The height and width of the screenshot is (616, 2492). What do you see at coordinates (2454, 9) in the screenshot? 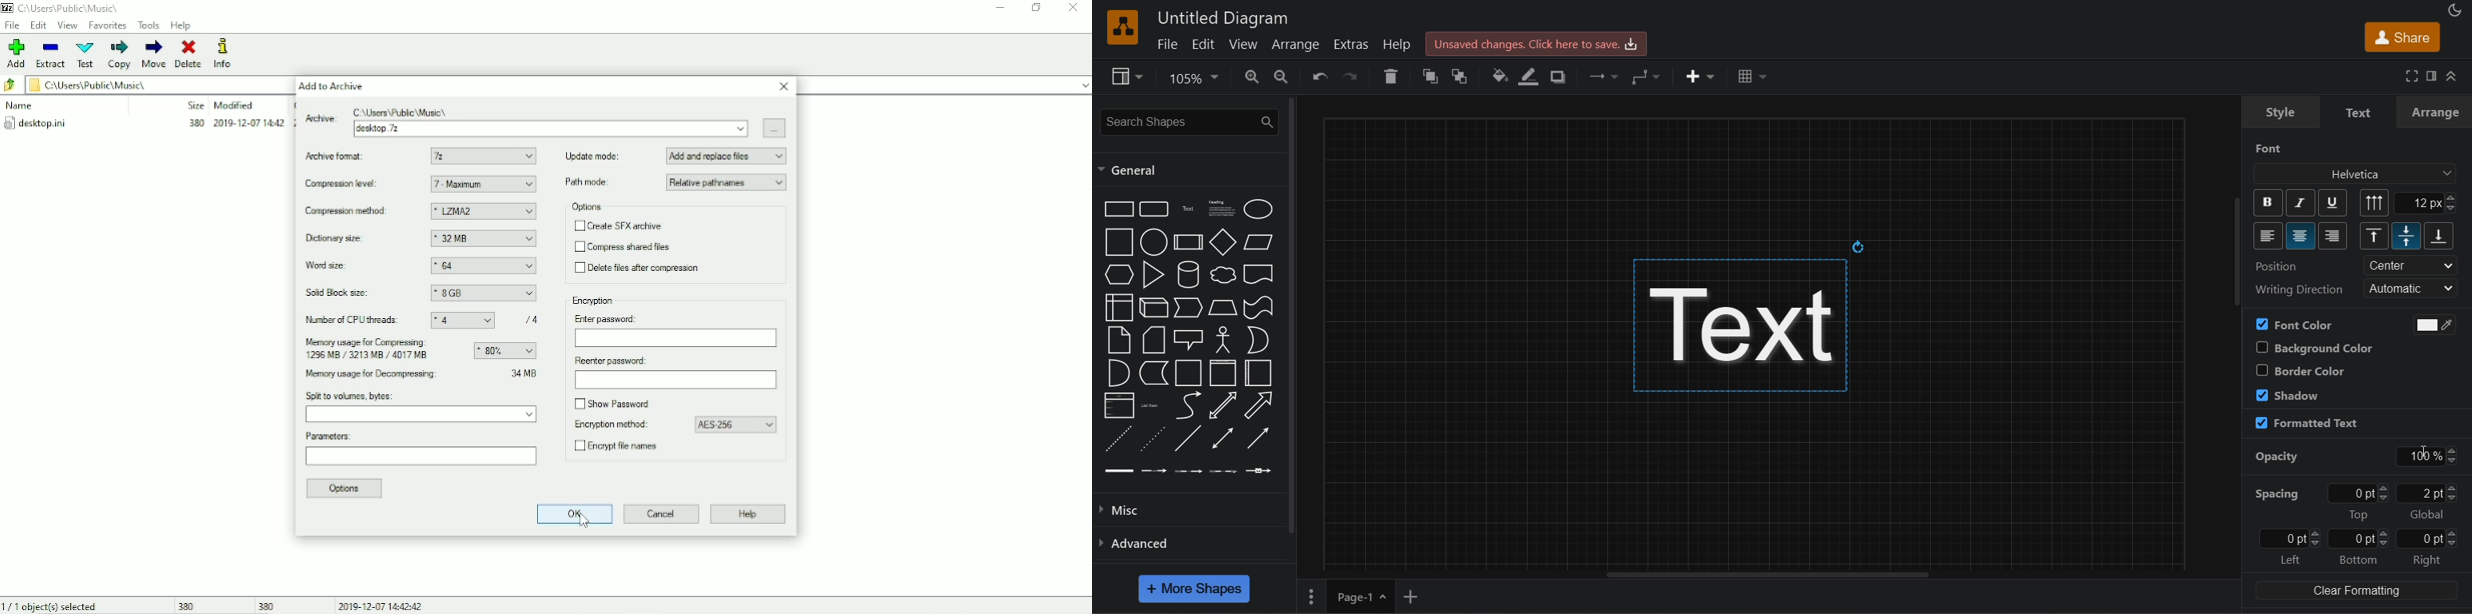
I see `appearance` at bounding box center [2454, 9].